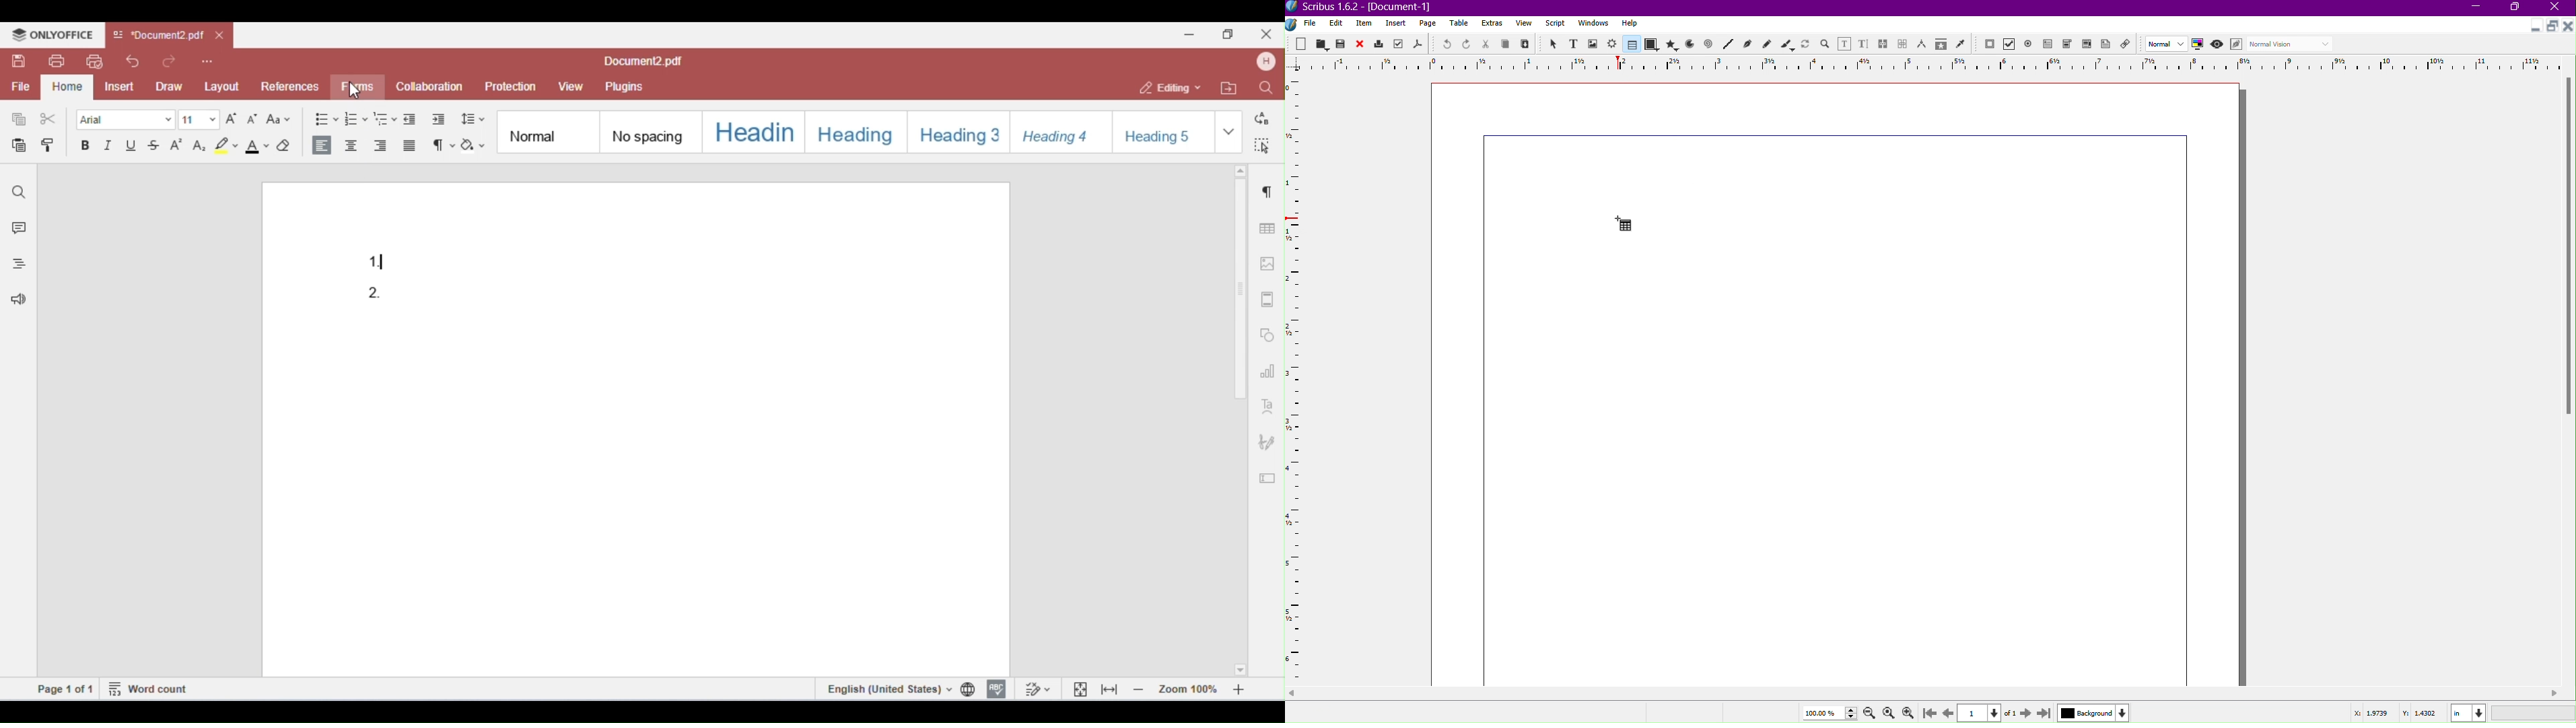 The image size is (2576, 728). Describe the element at coordinates (1555, 24) in the screenshot. I see `Script` at that location.